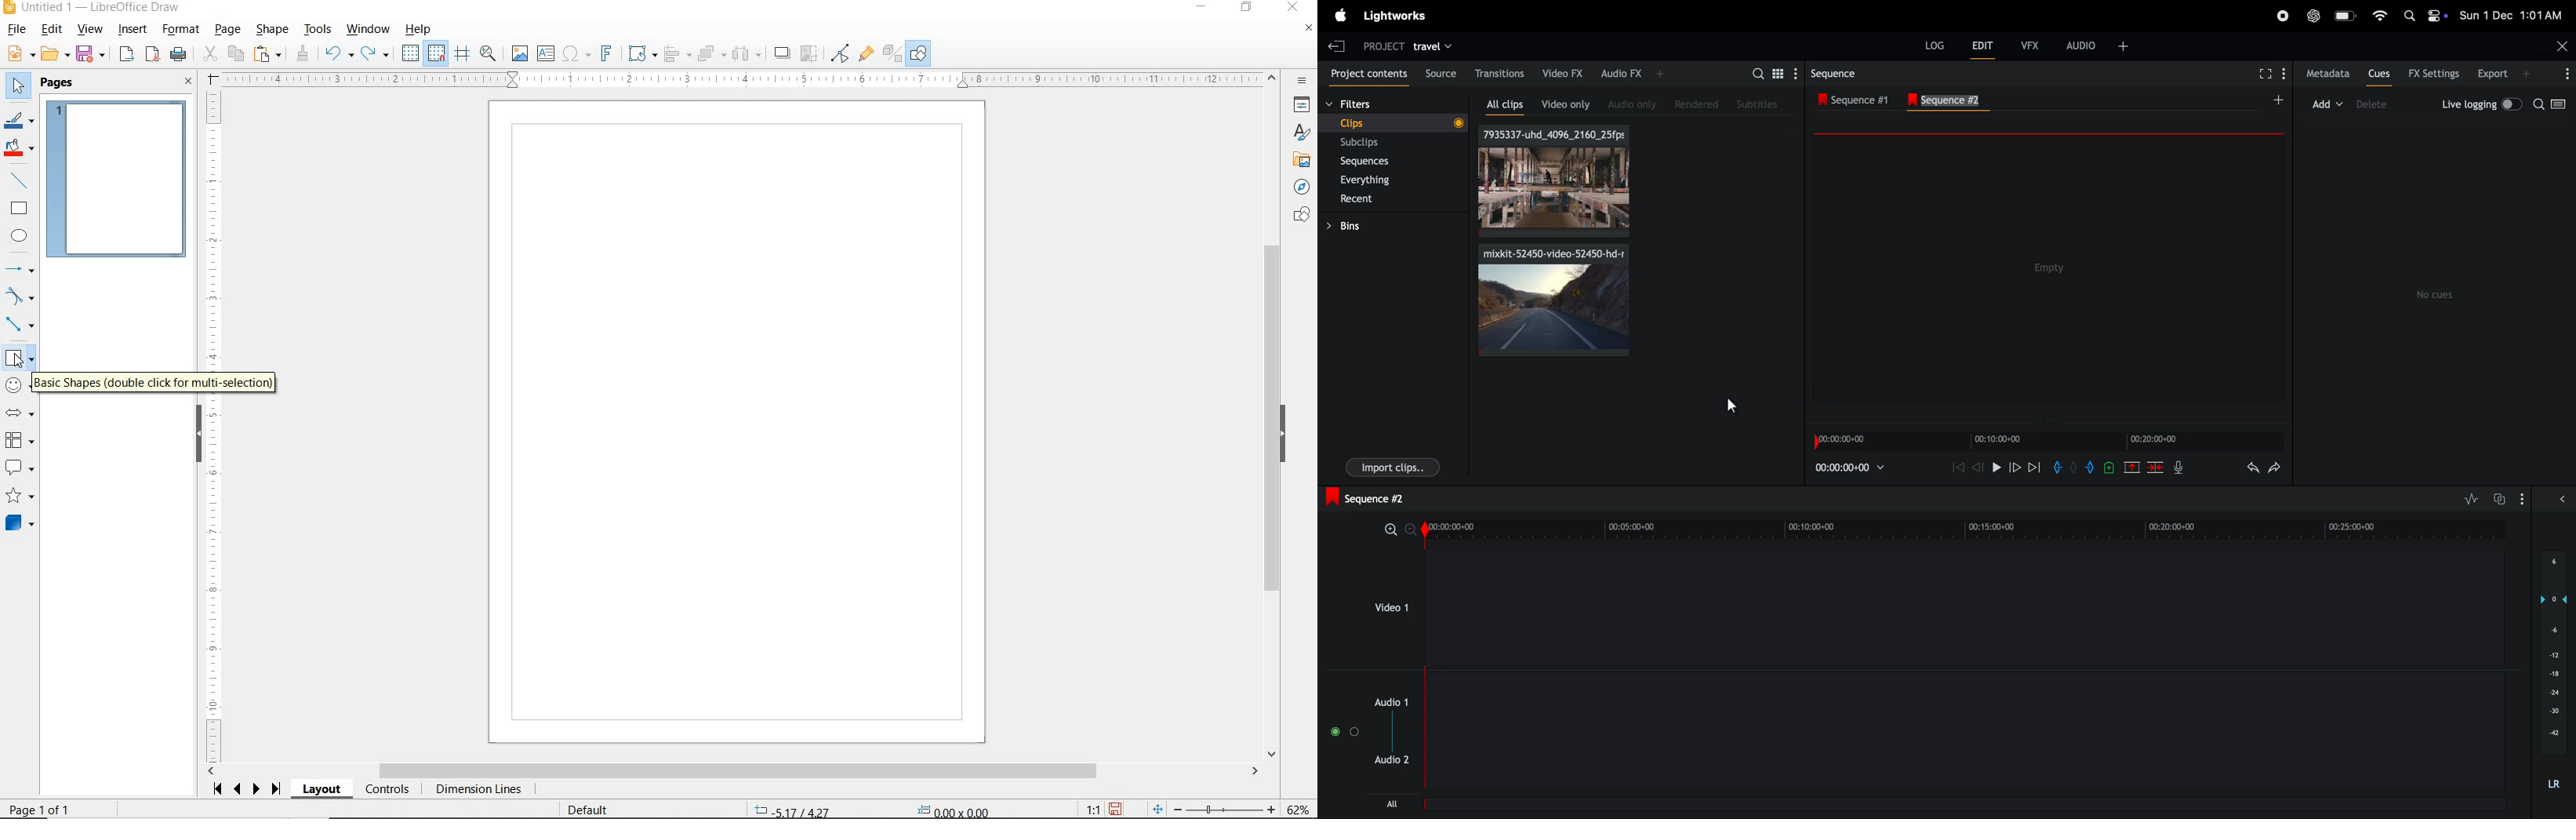 The width and height of the screenshot is (2576, 840). Describe the element at coordinates (2052, 441) in the screenshot. I see `time frame` at that location.